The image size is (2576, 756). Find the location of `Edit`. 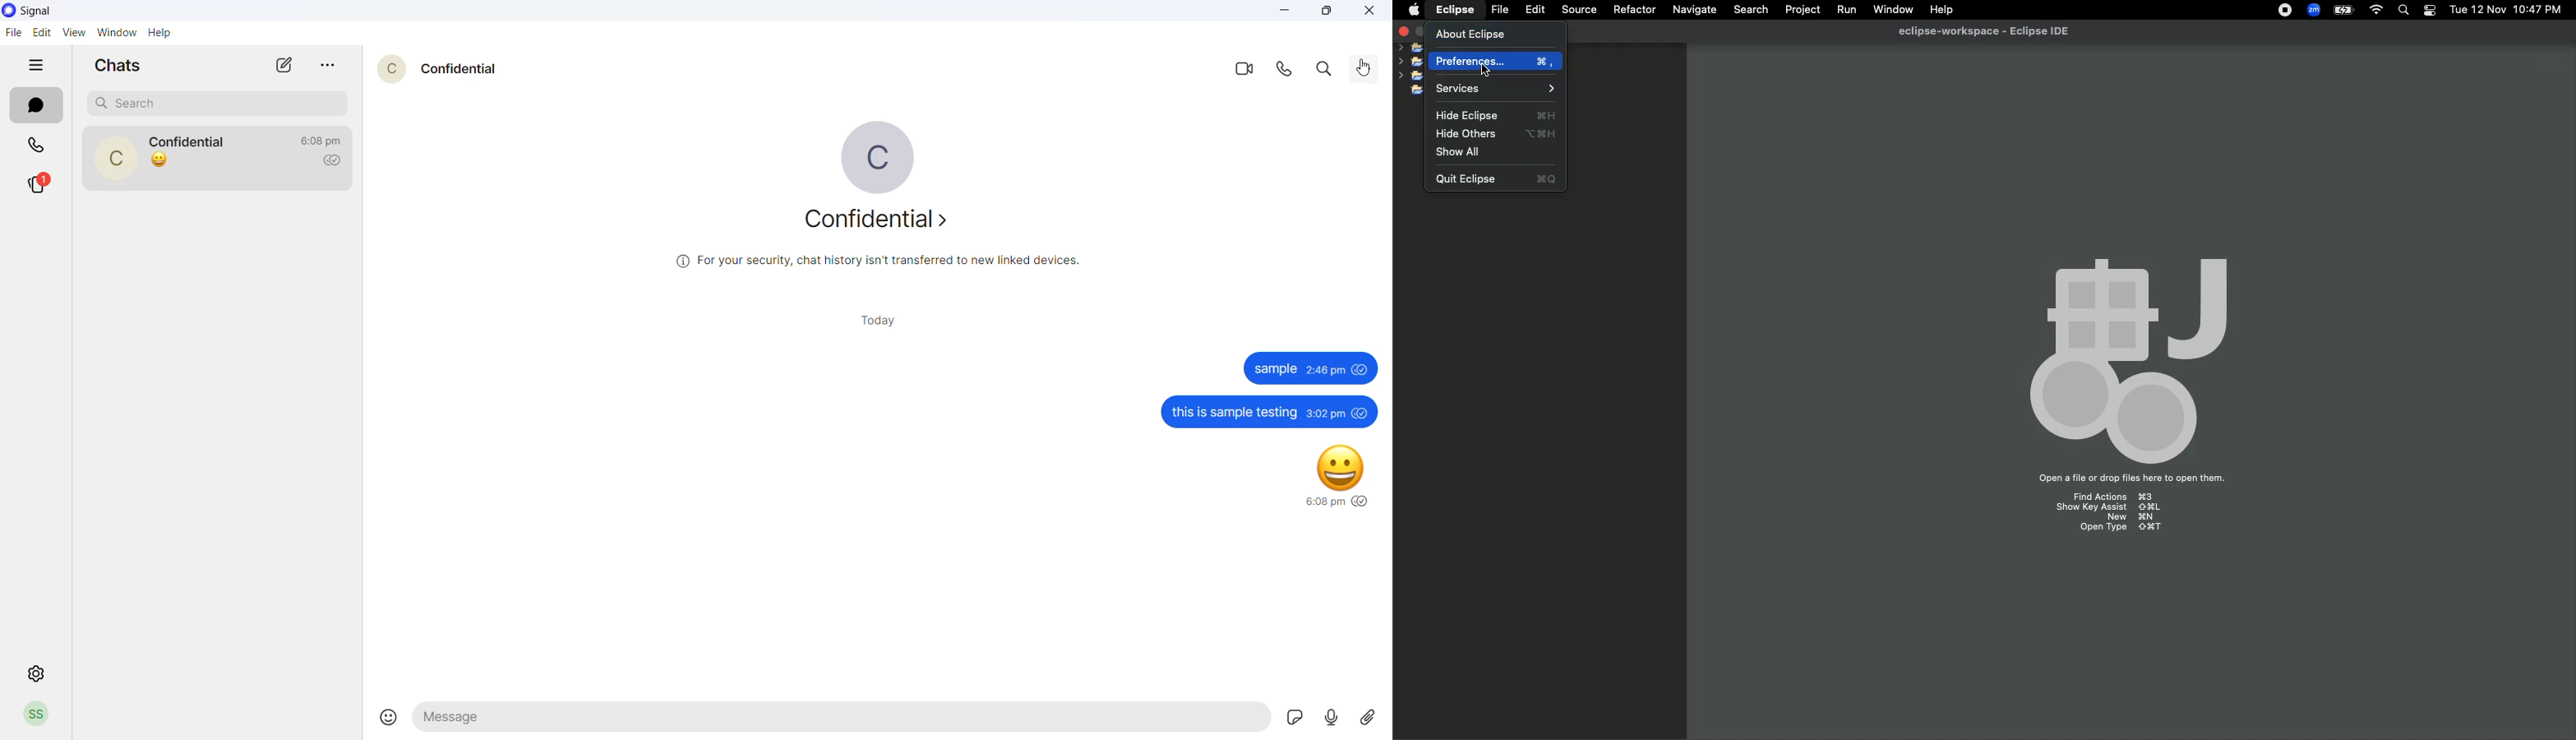

Edit is located at coordinates (1534, 10).